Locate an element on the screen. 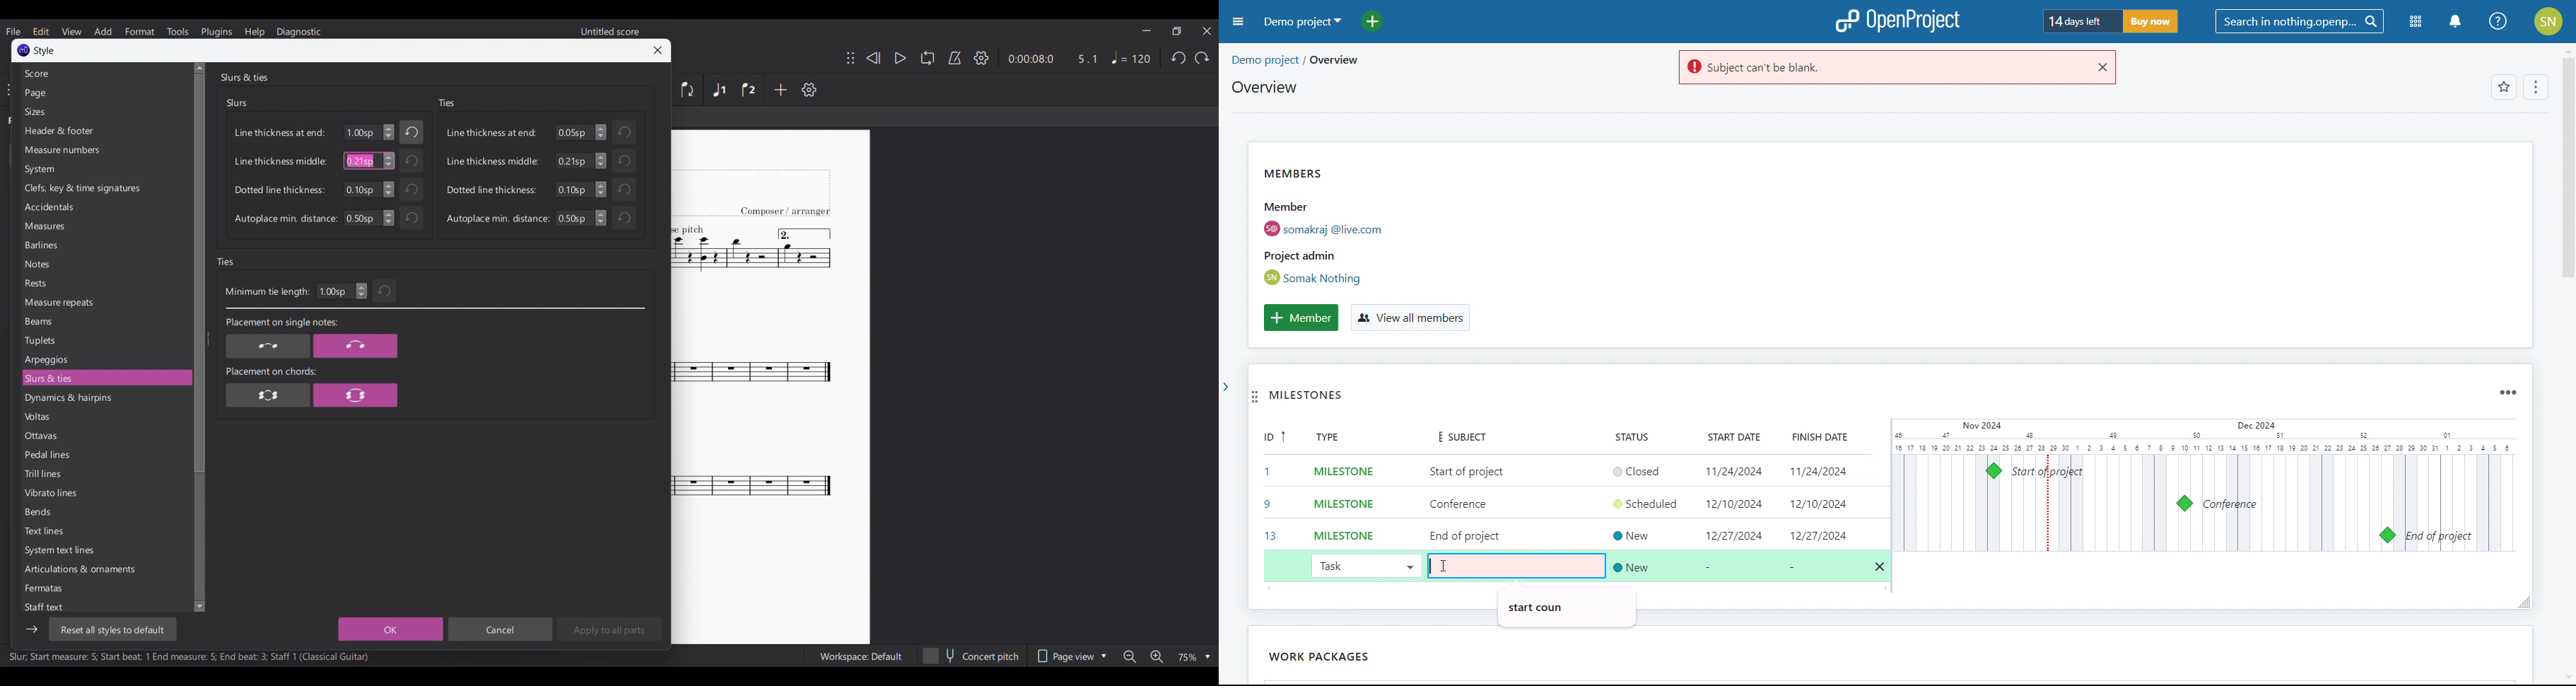 Image resolution: width=2576 pixels, height=700 pixels. Input line thickness middle is located at coordinates (574, 161).